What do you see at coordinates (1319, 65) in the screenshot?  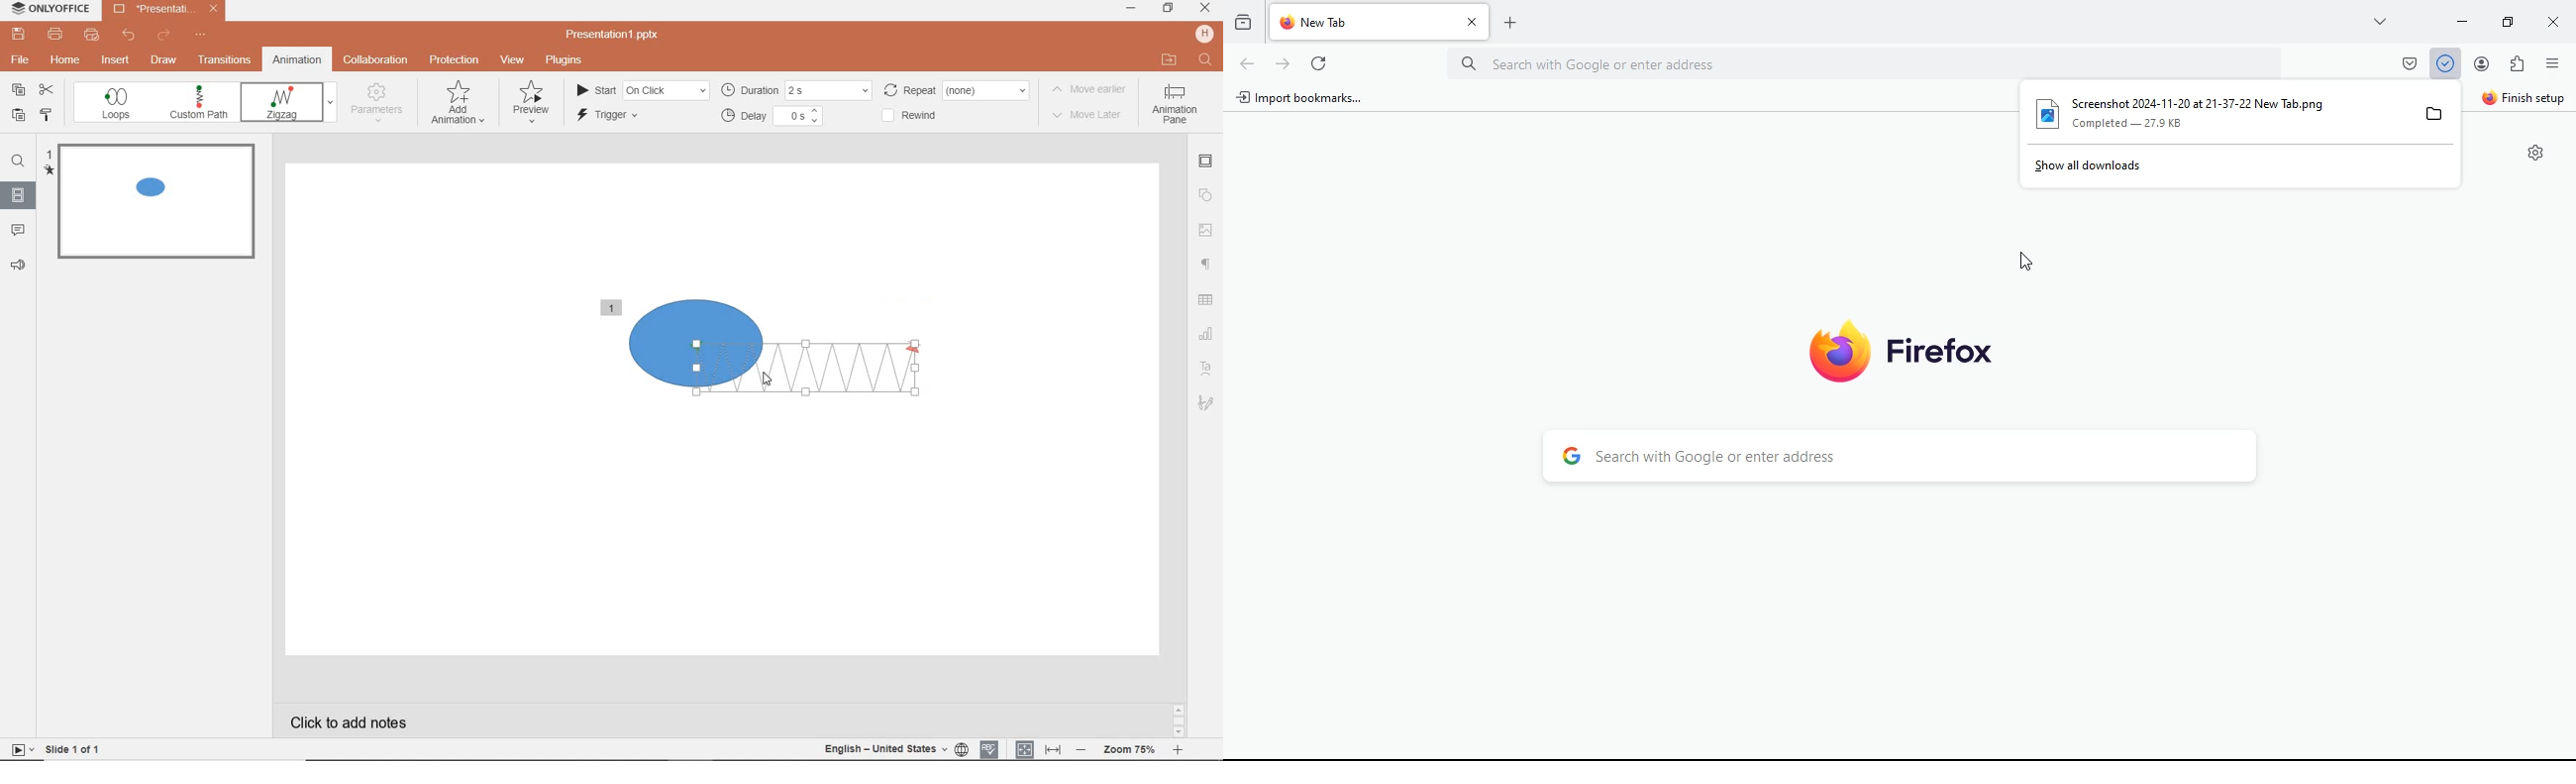 I see `refresh` at bounding box center [1319, 65].